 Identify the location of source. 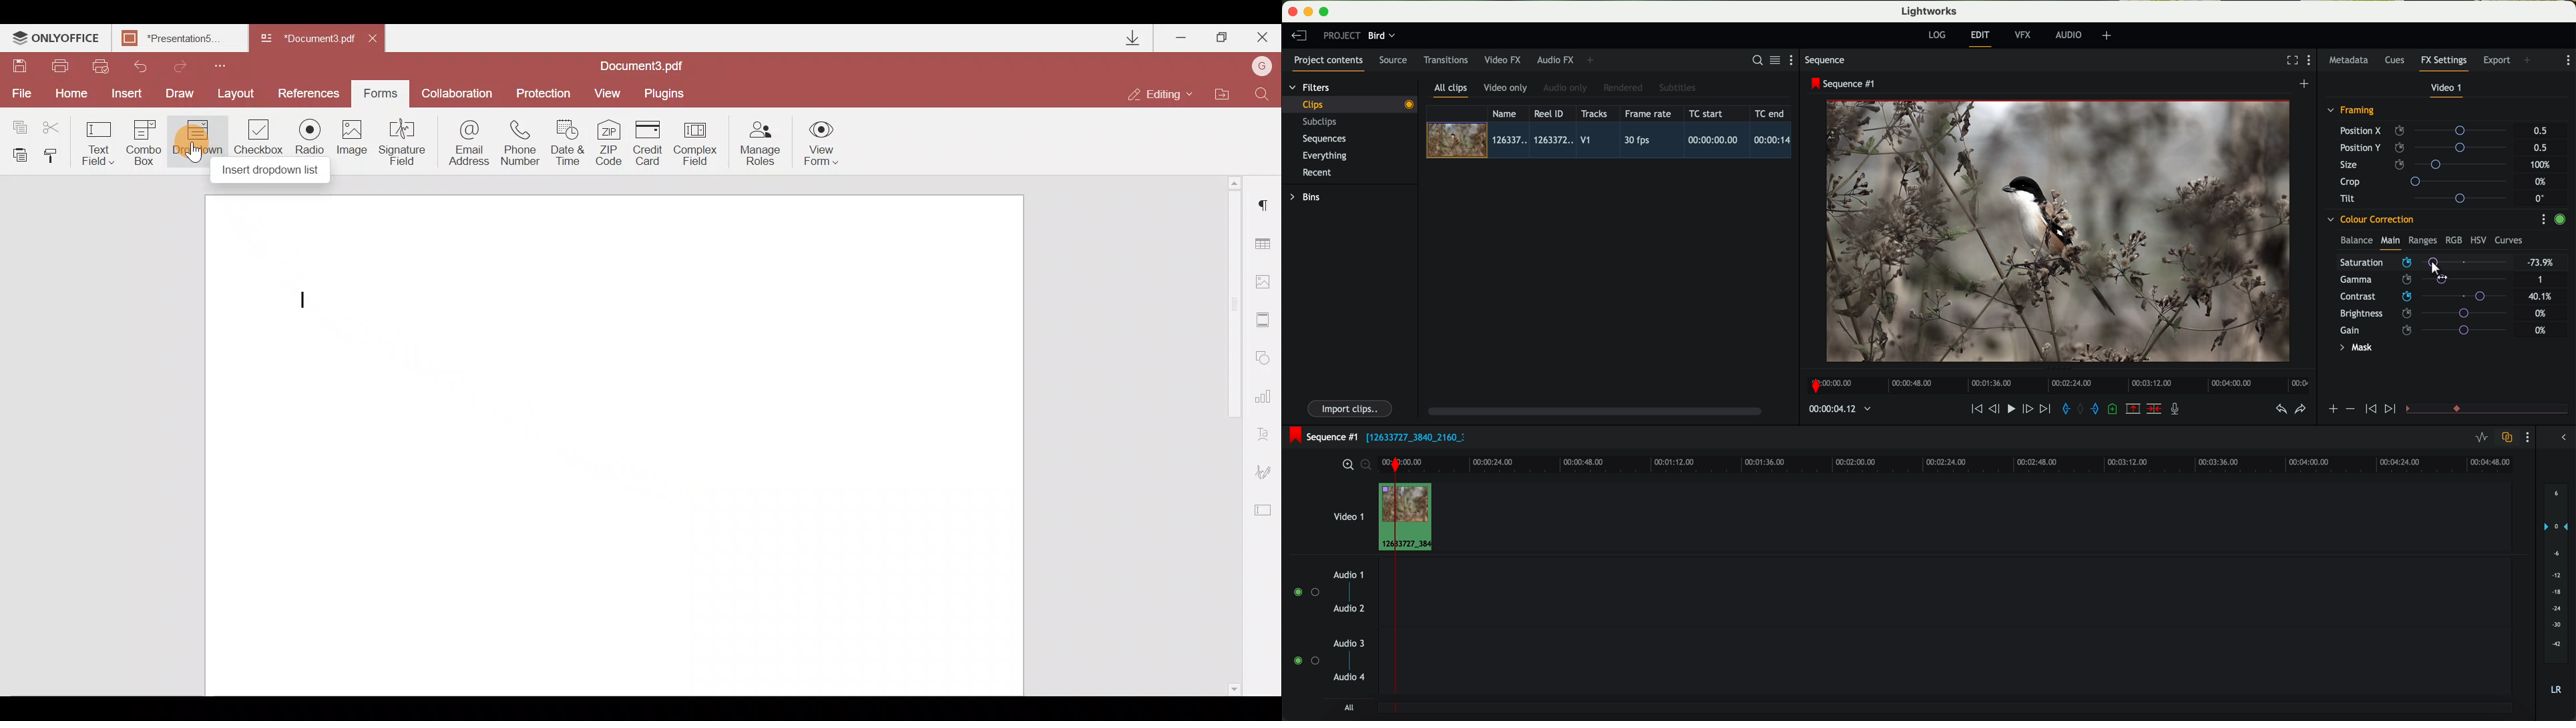
(1393, 61).